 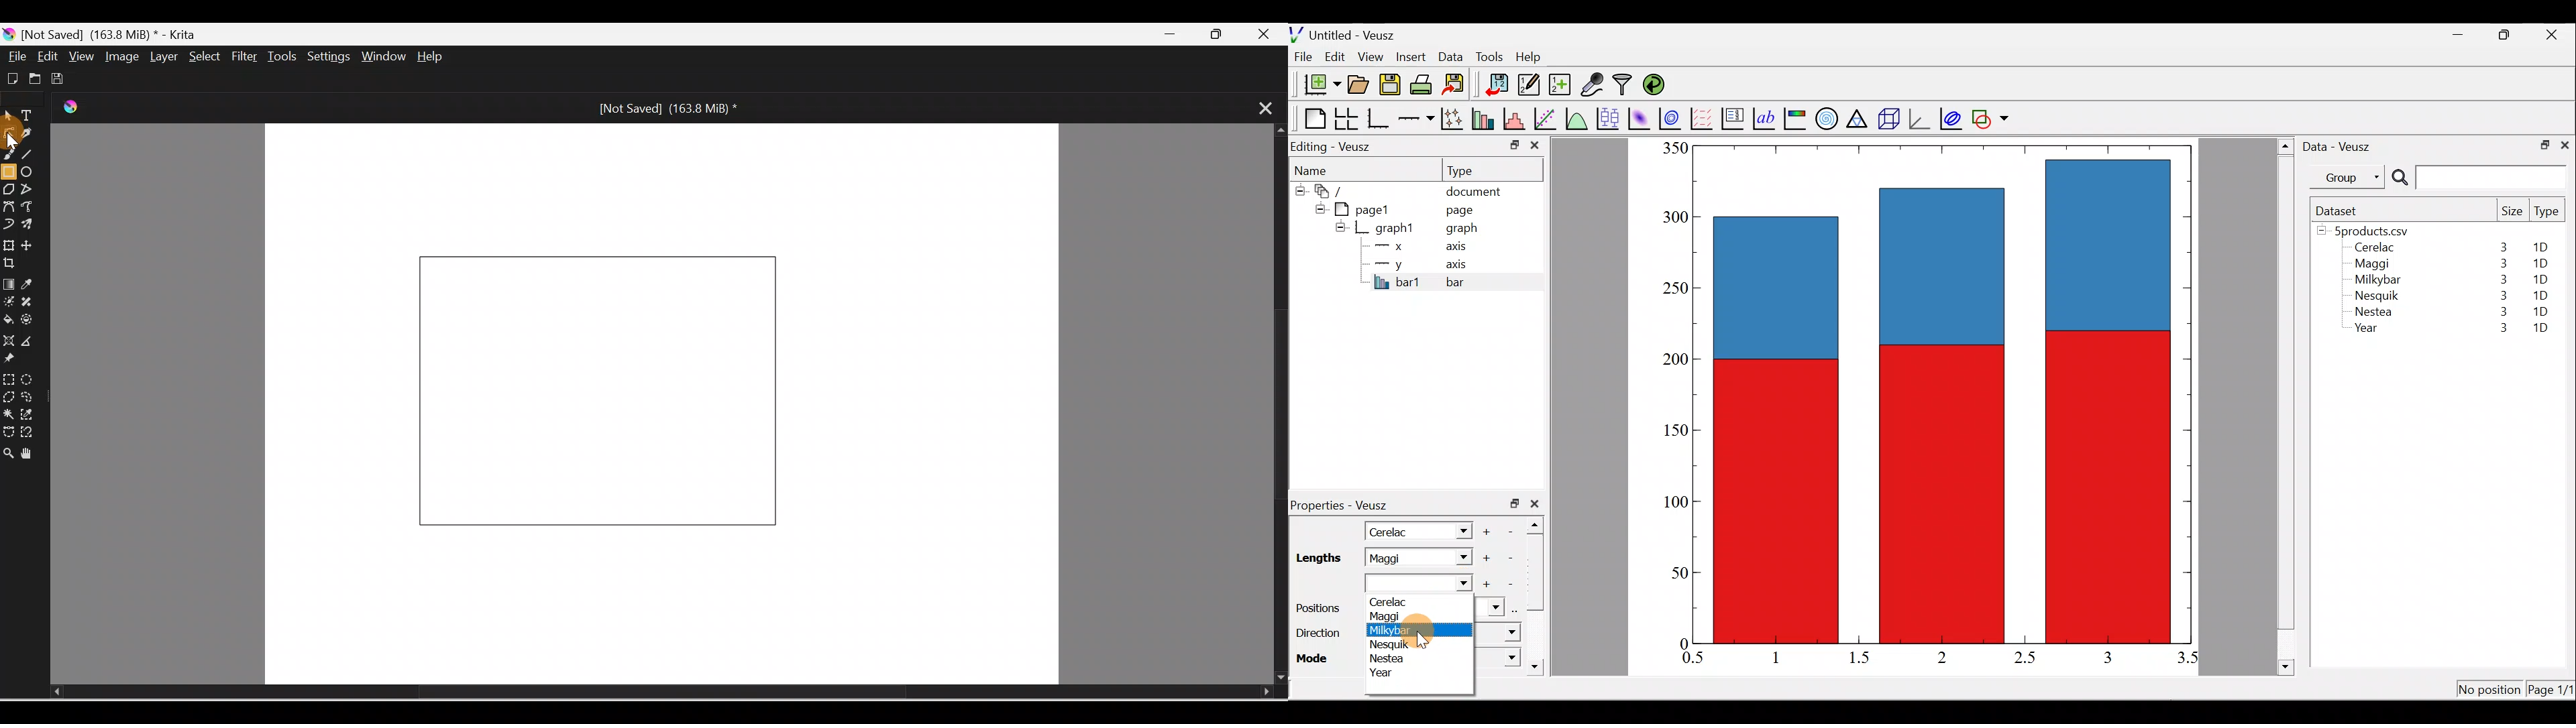 What do you see at coordinates (1704, 119) in the screenshot?
I see `Plot a vector field` at bounding box center [1704, 119].